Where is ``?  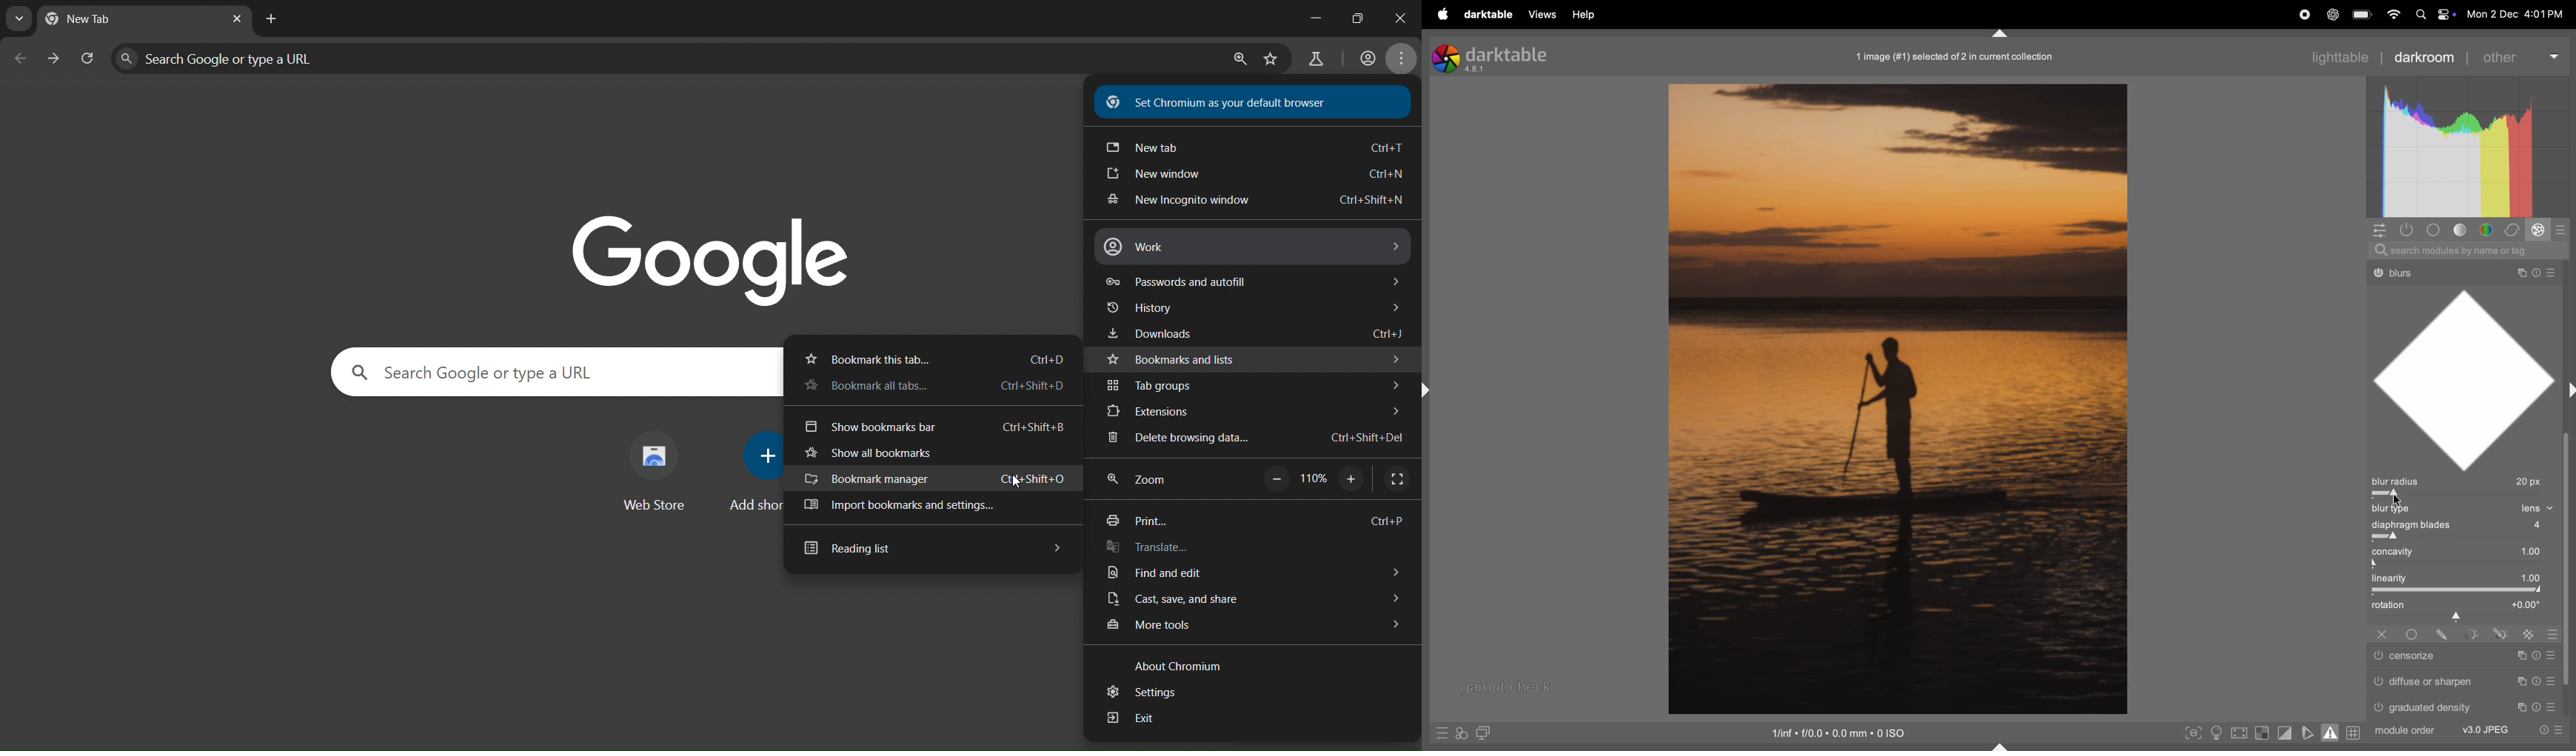  is located at coordinates (2462, 682).